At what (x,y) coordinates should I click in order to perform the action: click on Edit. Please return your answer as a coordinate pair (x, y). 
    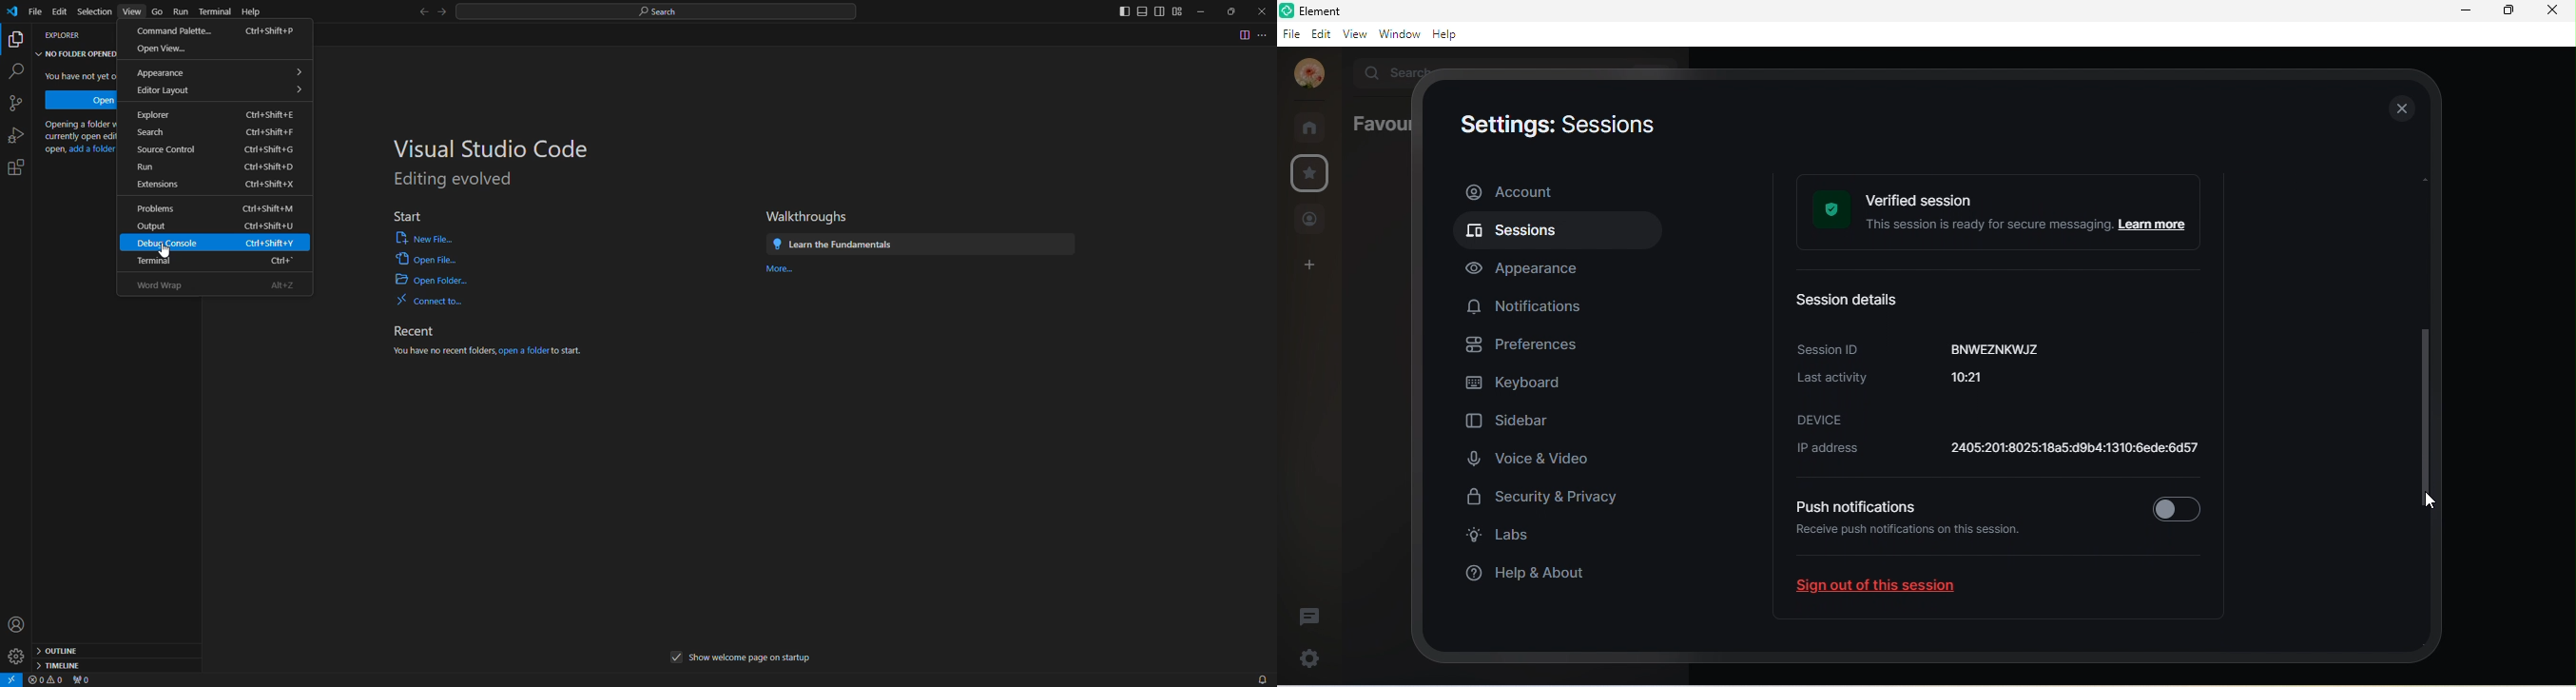
    Looking at the image, I should click on (61, 12).